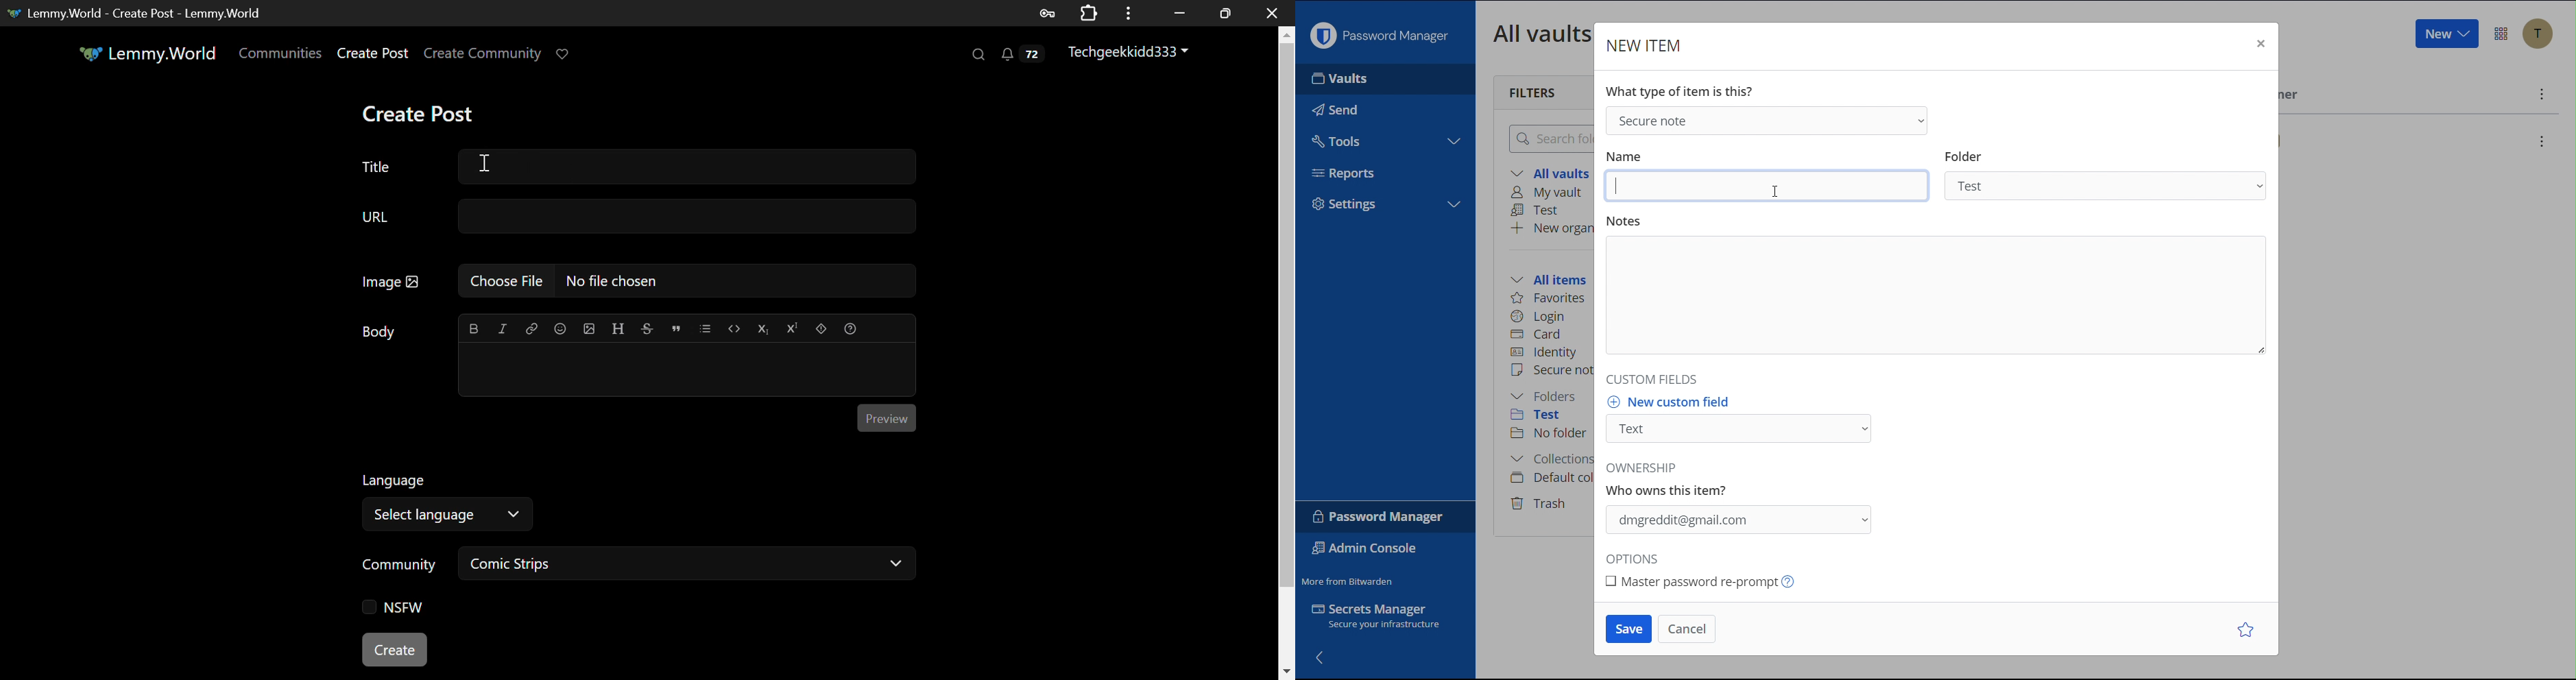 The height and width of the screenshot is (700, 2576). What do you see at coordinates (2259, 45) in the screenshot?
I see `Close` at bounding box center [2259, 45].